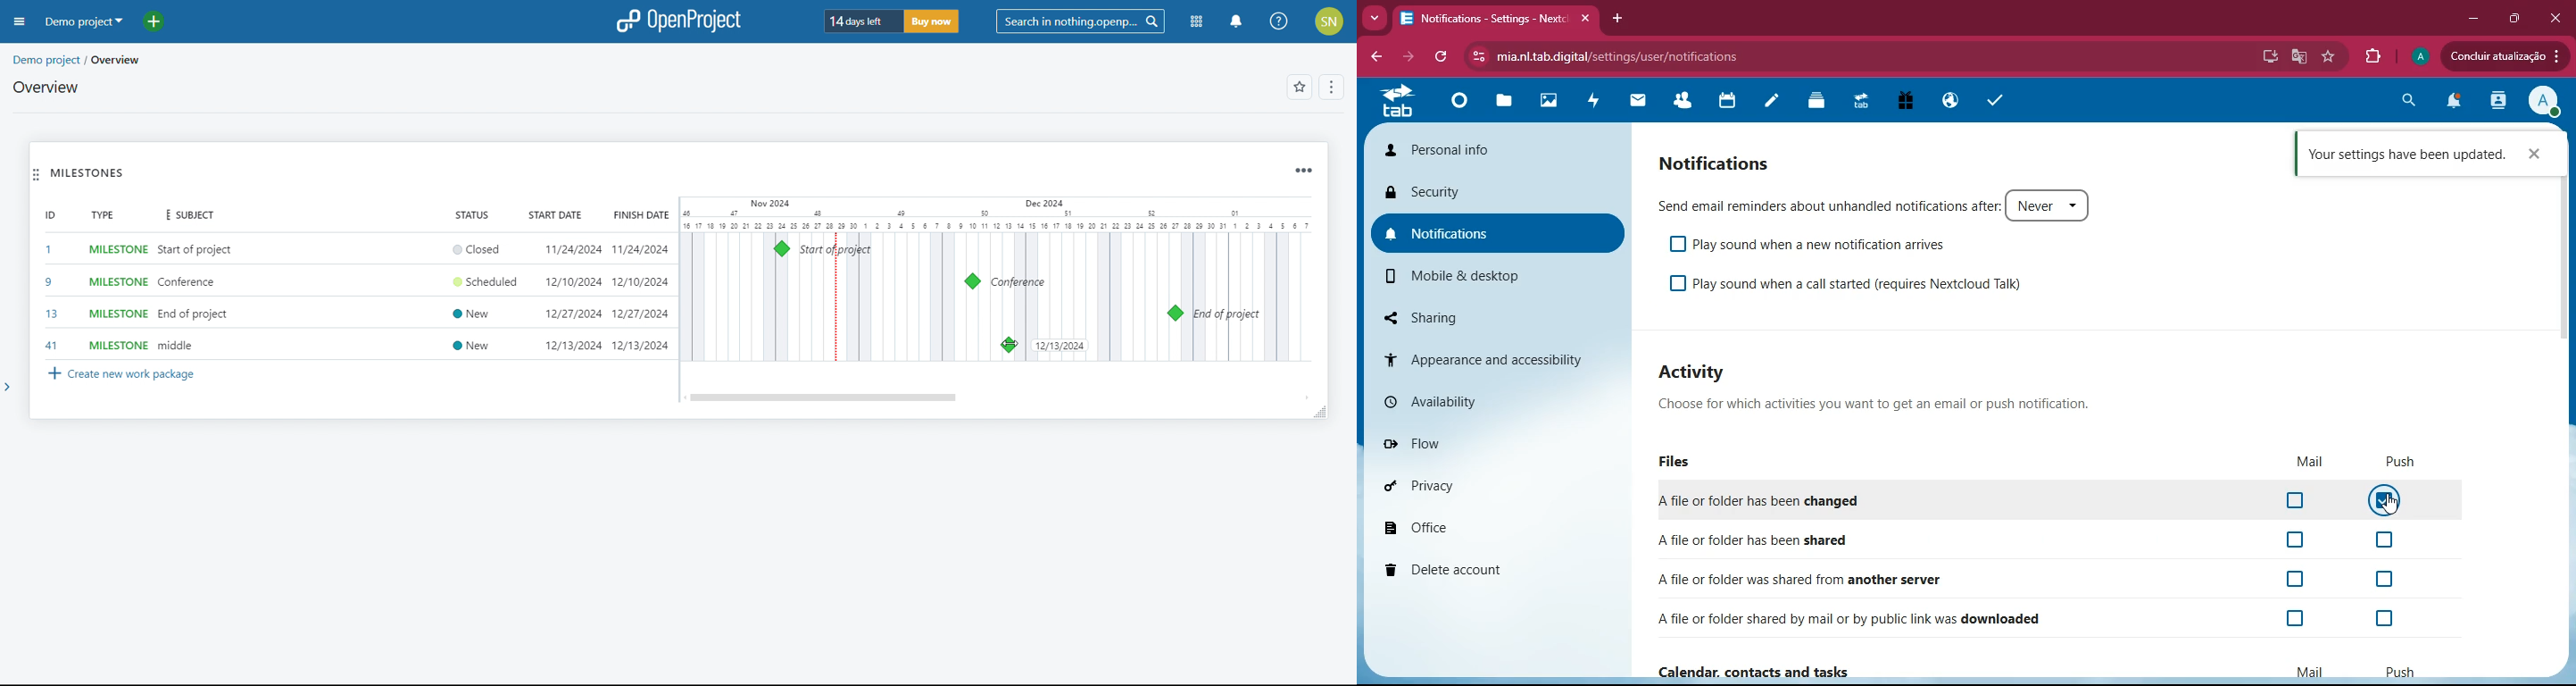  I want to click on gift, so click(1907, 102).